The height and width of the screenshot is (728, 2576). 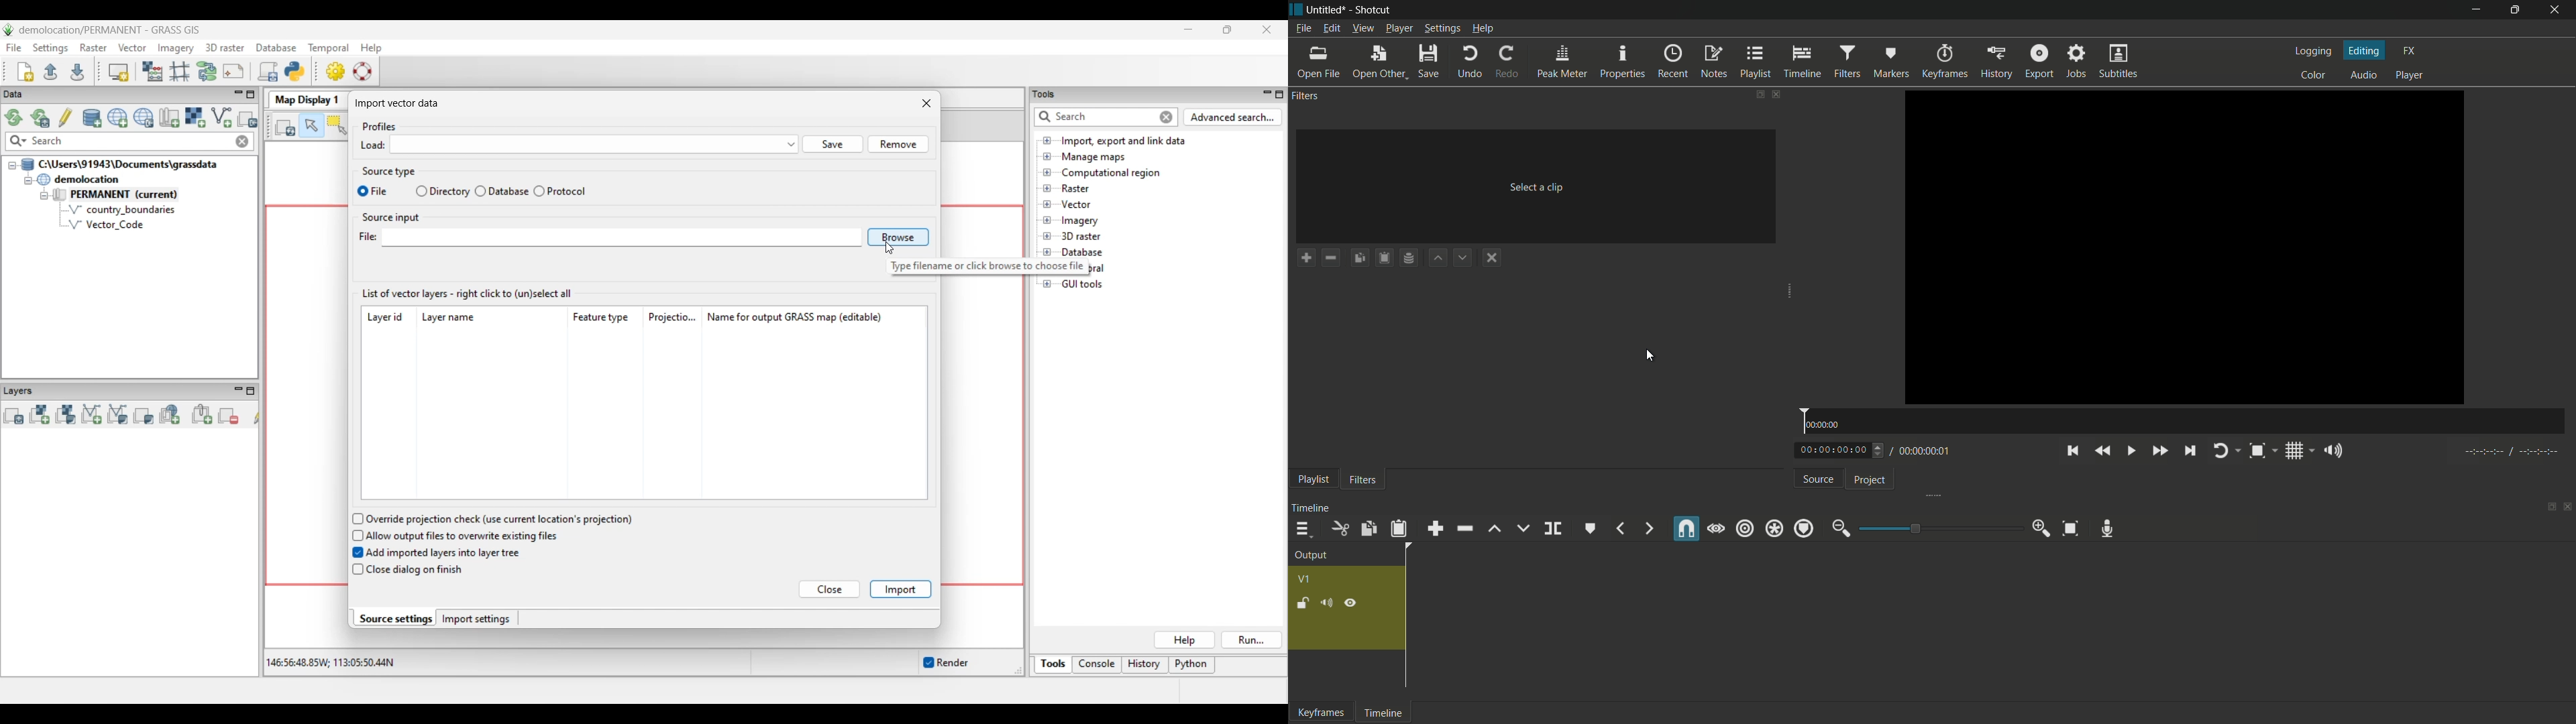 What do you see at coordinates (1389, 713) in the screenshot?
I see `Timeline` at bounding box center [1389, 713].